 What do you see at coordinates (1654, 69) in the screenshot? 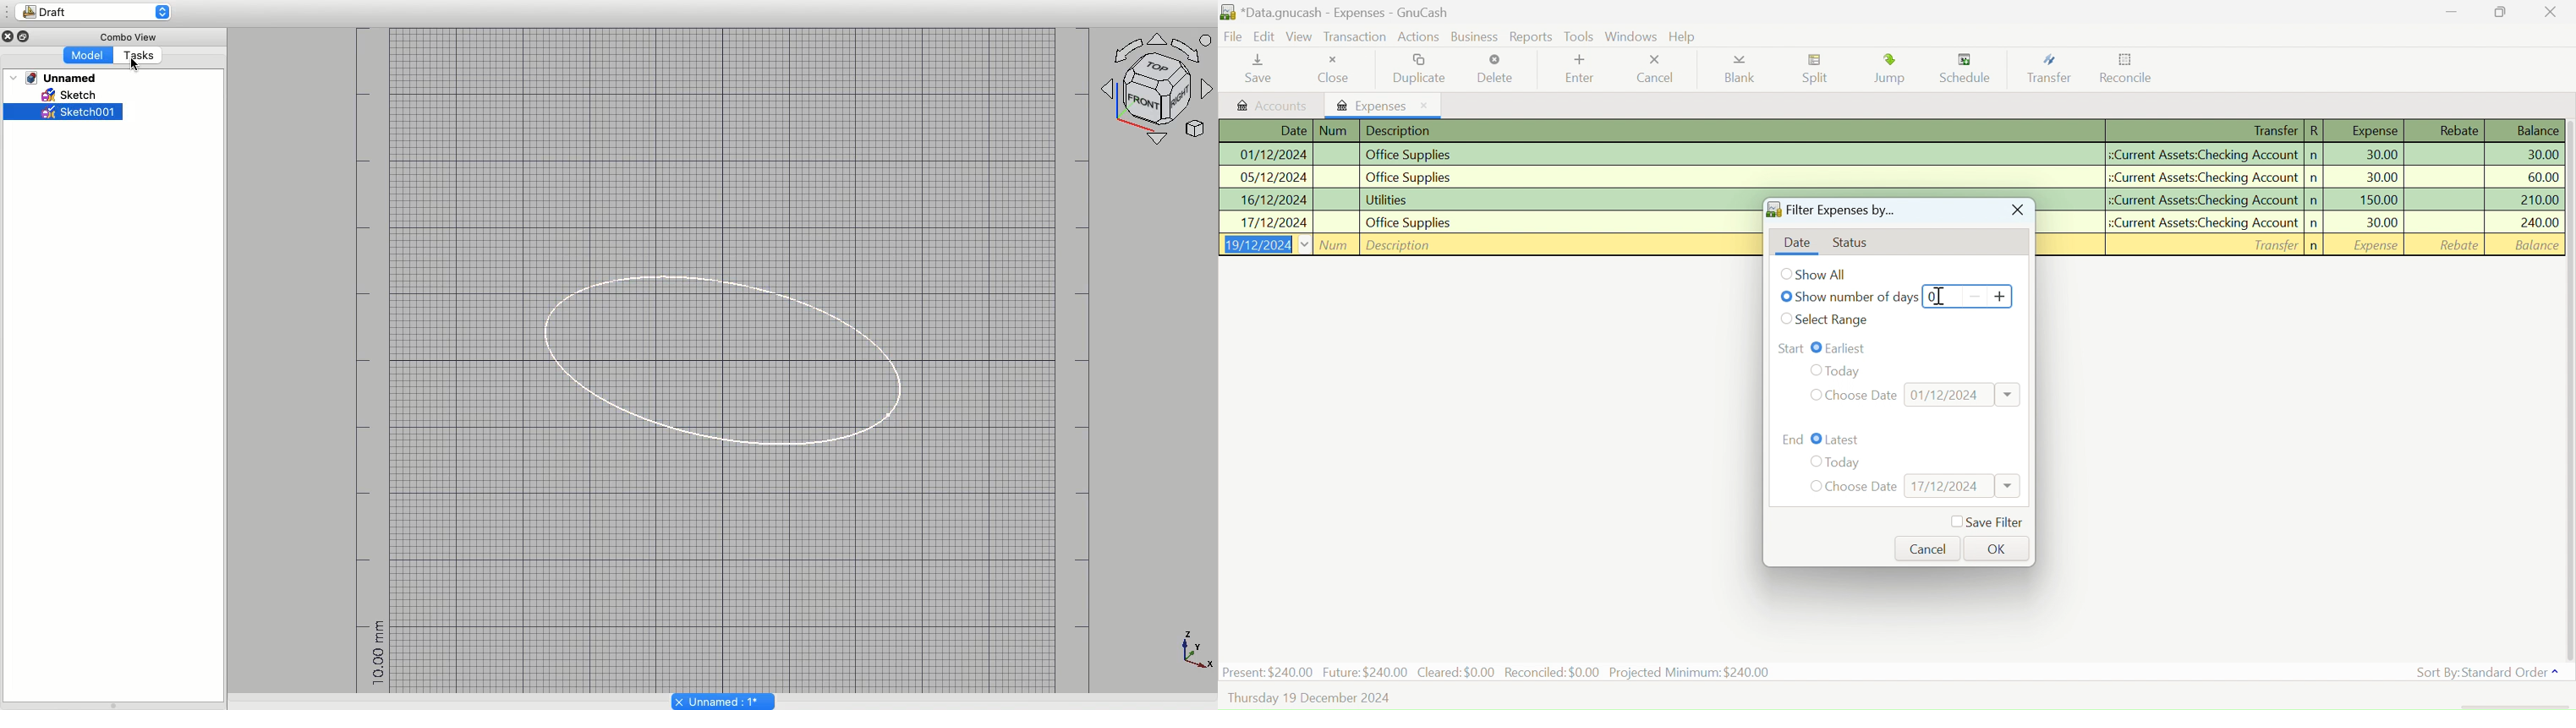
I see `Cancel` at bounding box center [1654, 69].